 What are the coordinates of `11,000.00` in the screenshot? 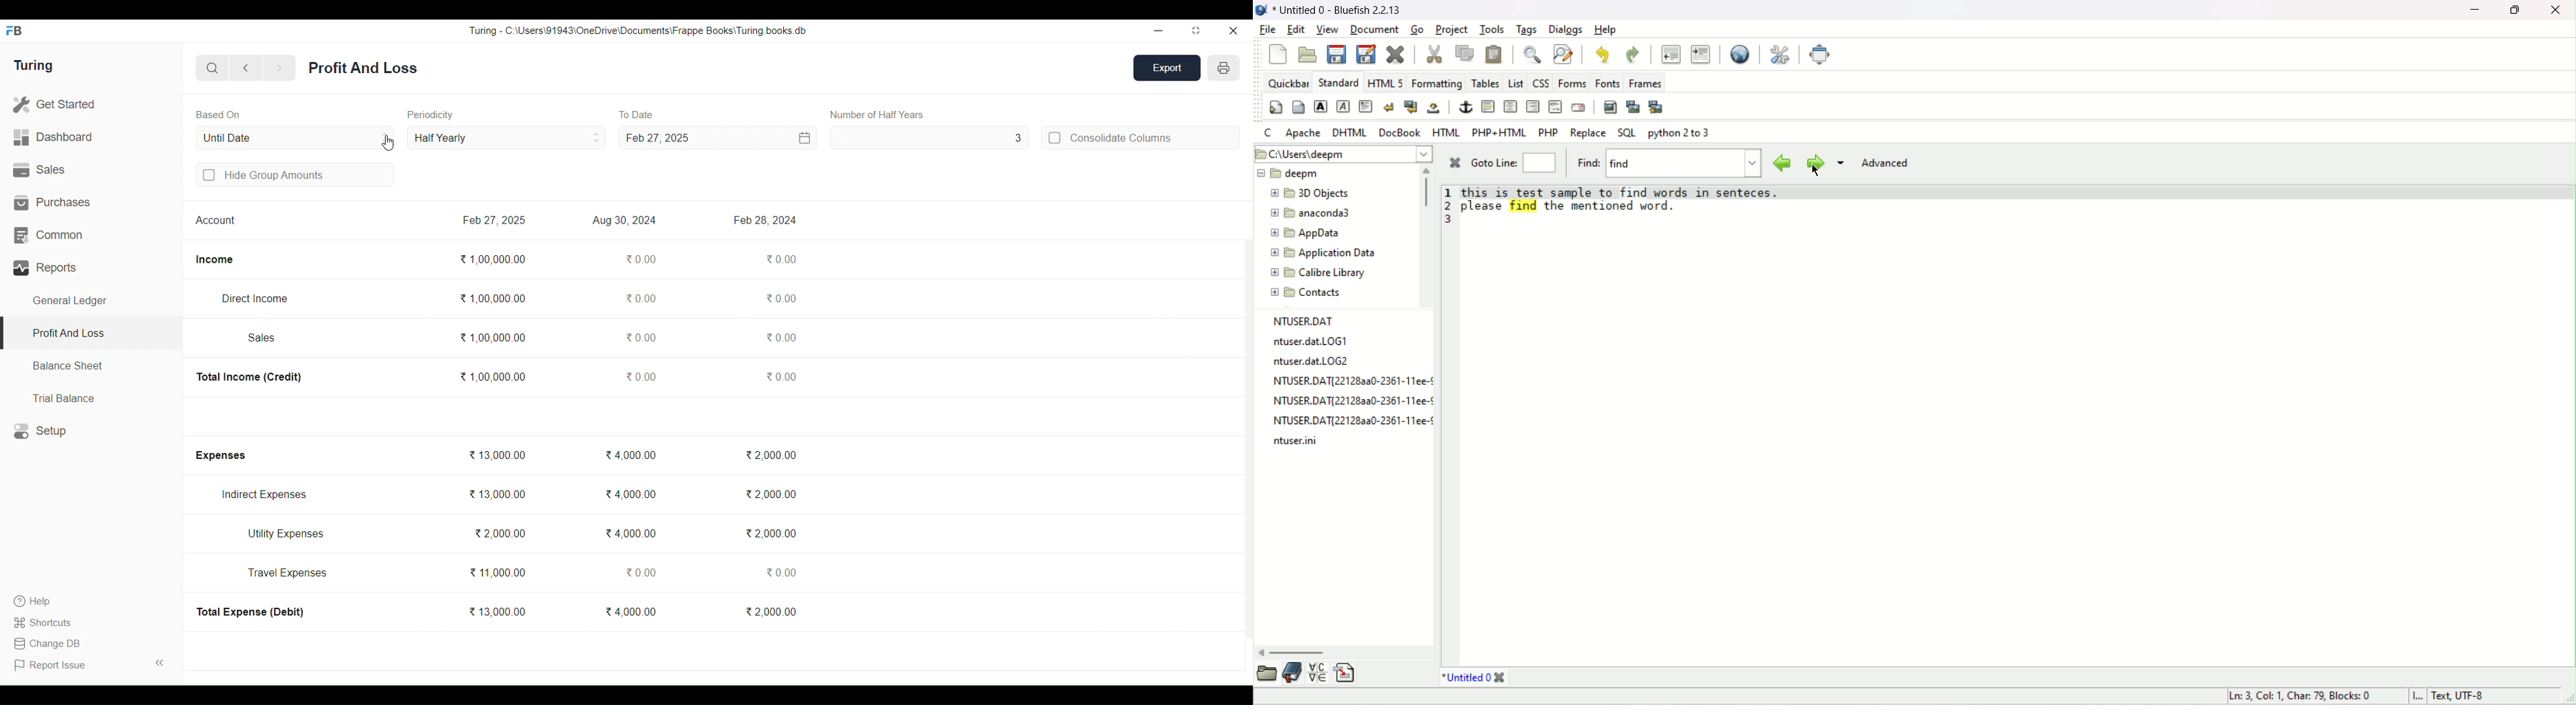 It's located at (497, 572).